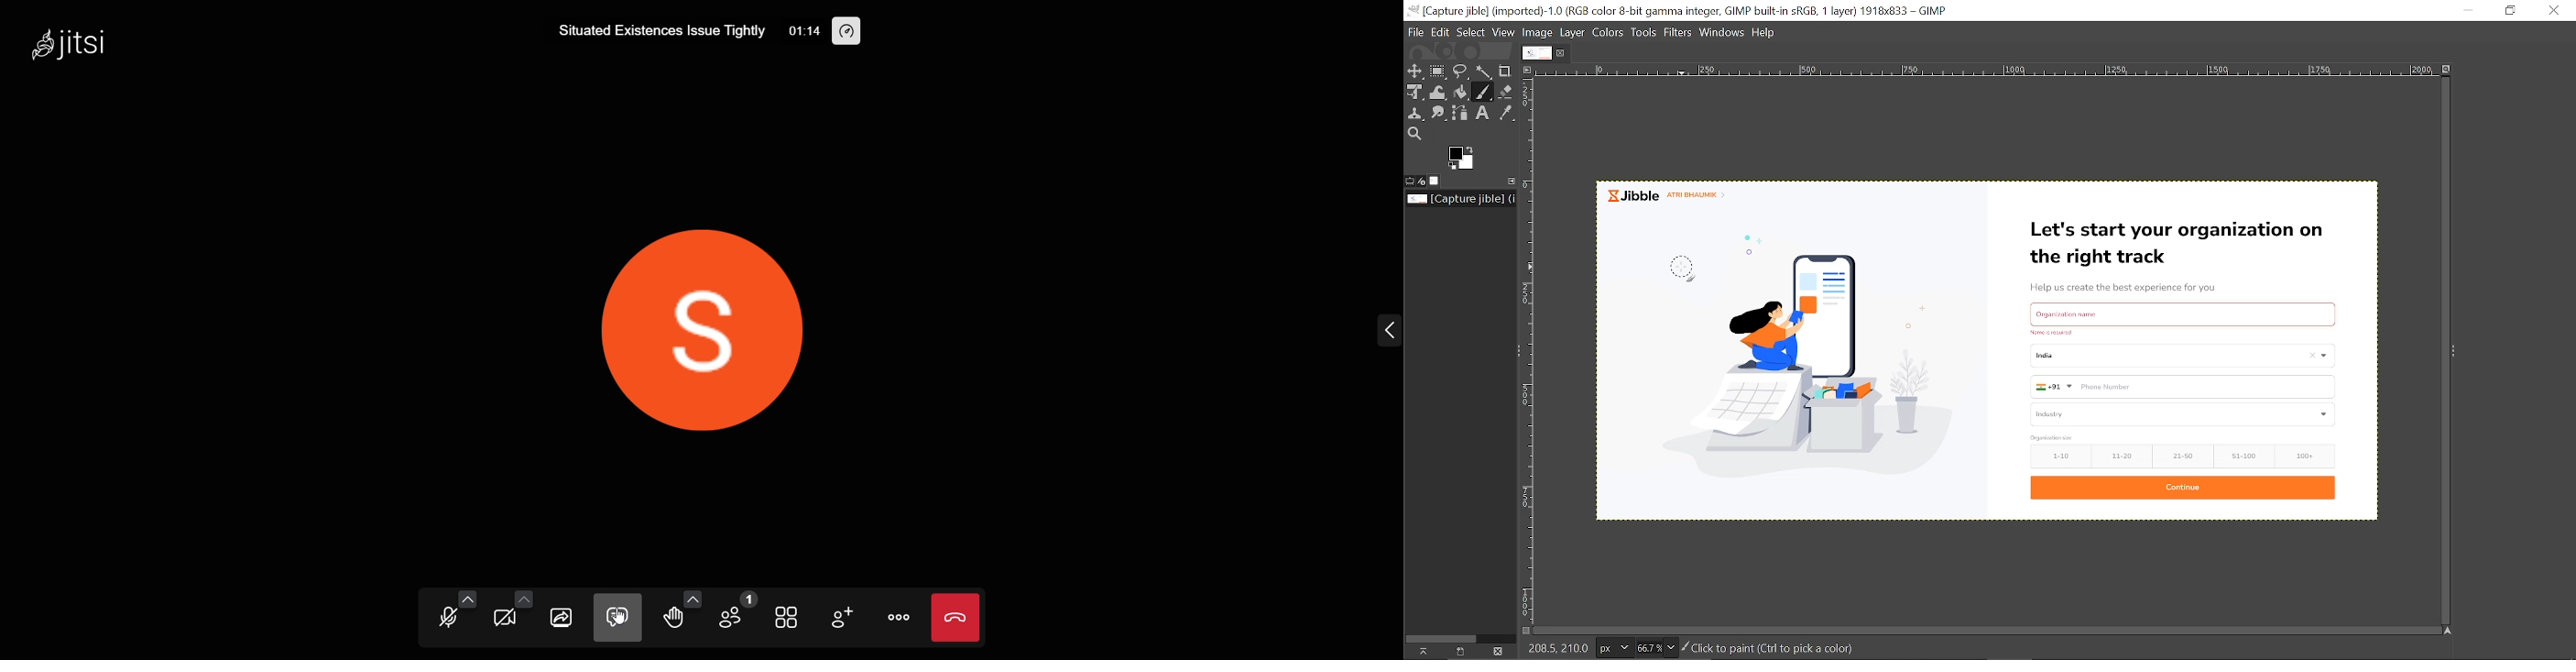 Image resolution: width=2576 pixels, height=672 pixels. Describe the element at coordinates (1415, 93) in the screenshot. I see `Unified select tool` at that location.